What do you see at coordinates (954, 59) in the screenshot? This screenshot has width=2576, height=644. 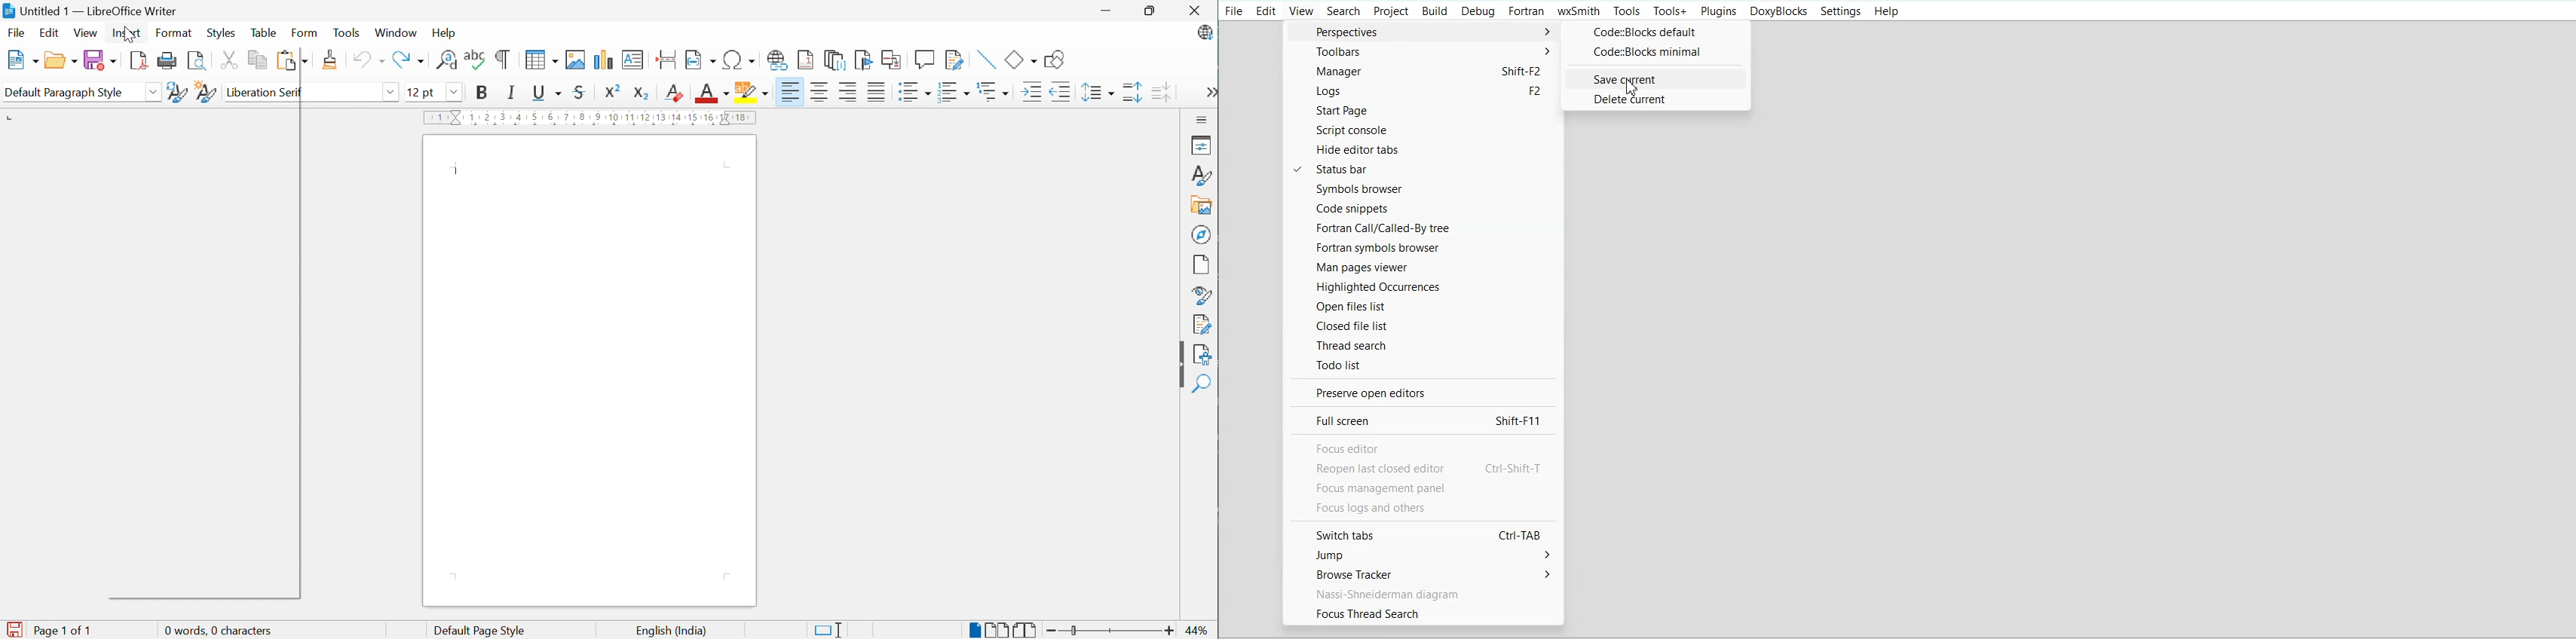 I see `Show track changes functions` at bounding box center [954, 59].